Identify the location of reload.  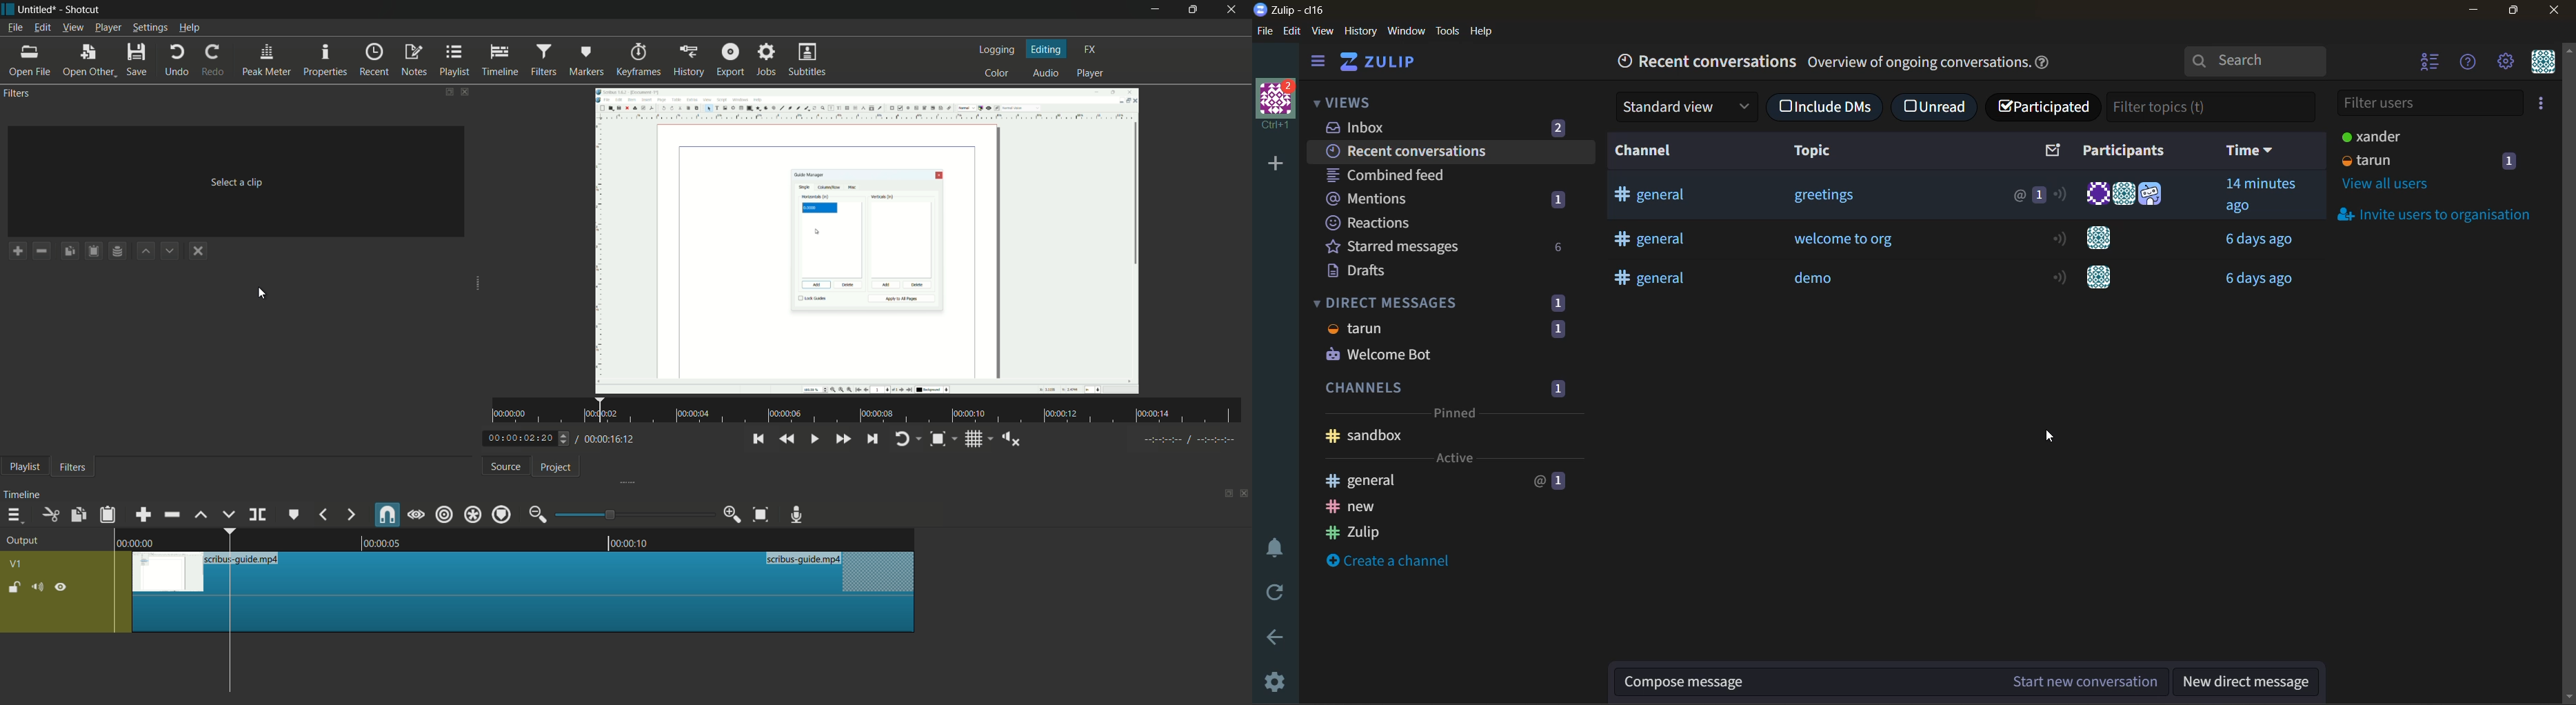
(1274, 593).